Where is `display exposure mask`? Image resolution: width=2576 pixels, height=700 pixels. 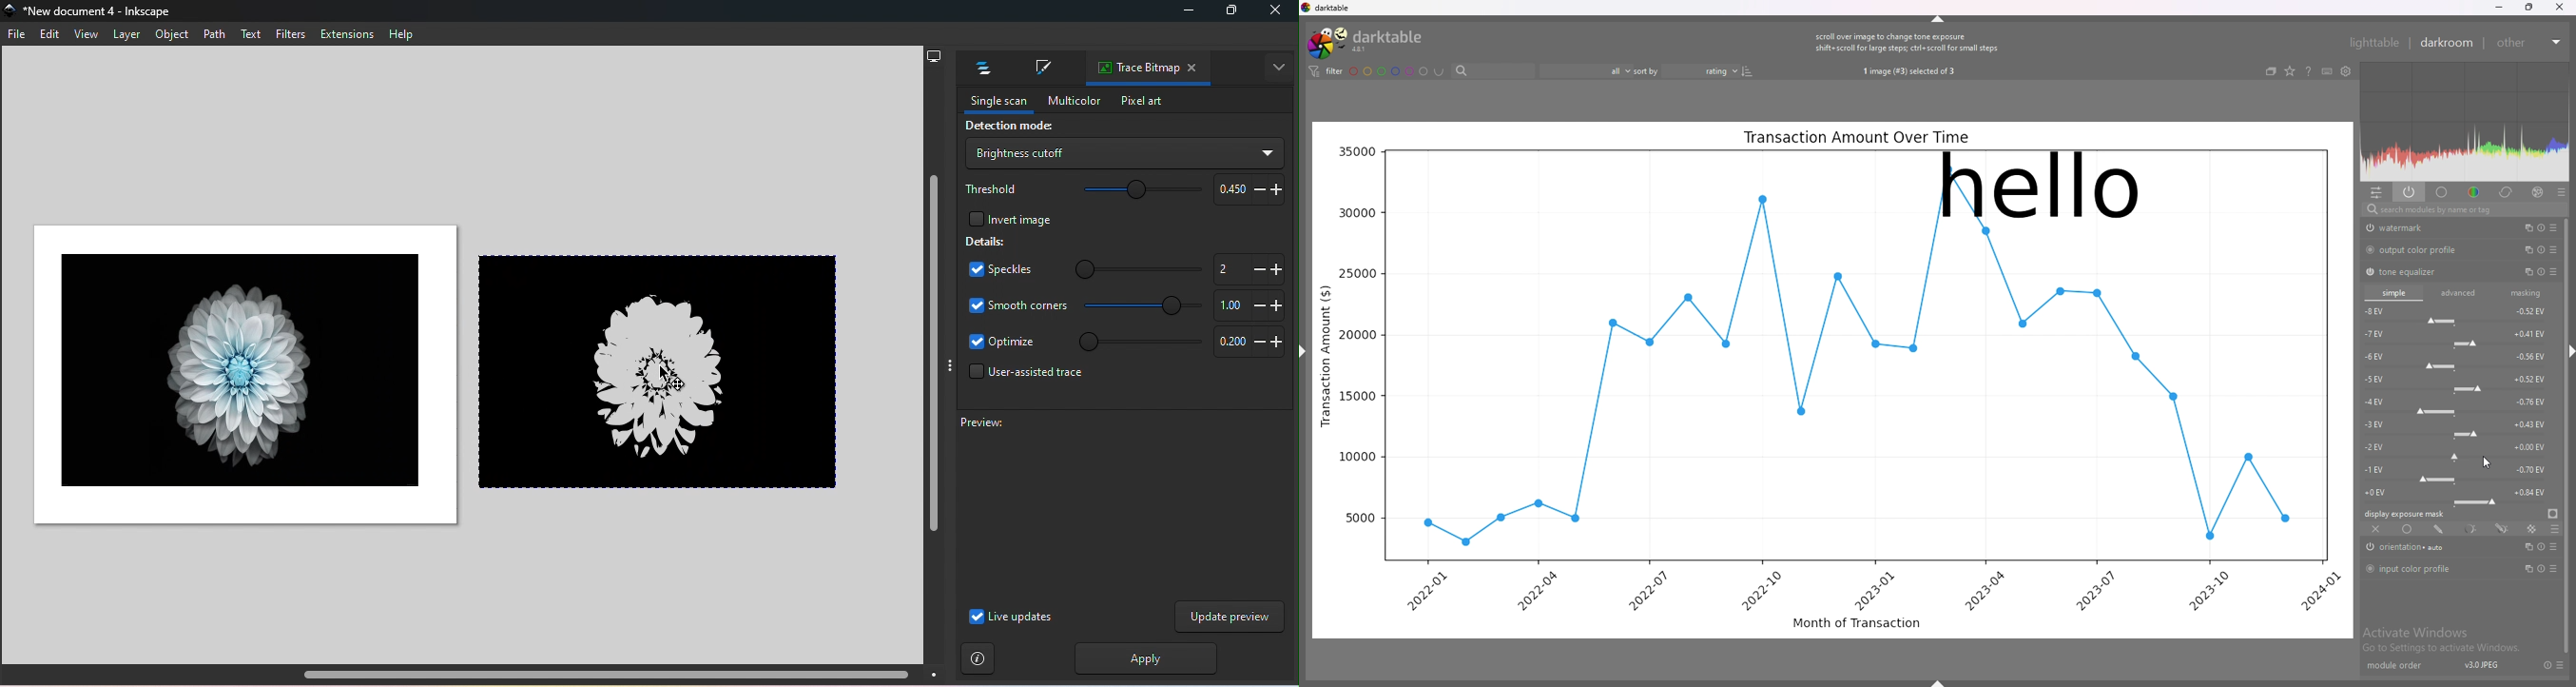
display exposure mask is located at coordinates (2553, 514).